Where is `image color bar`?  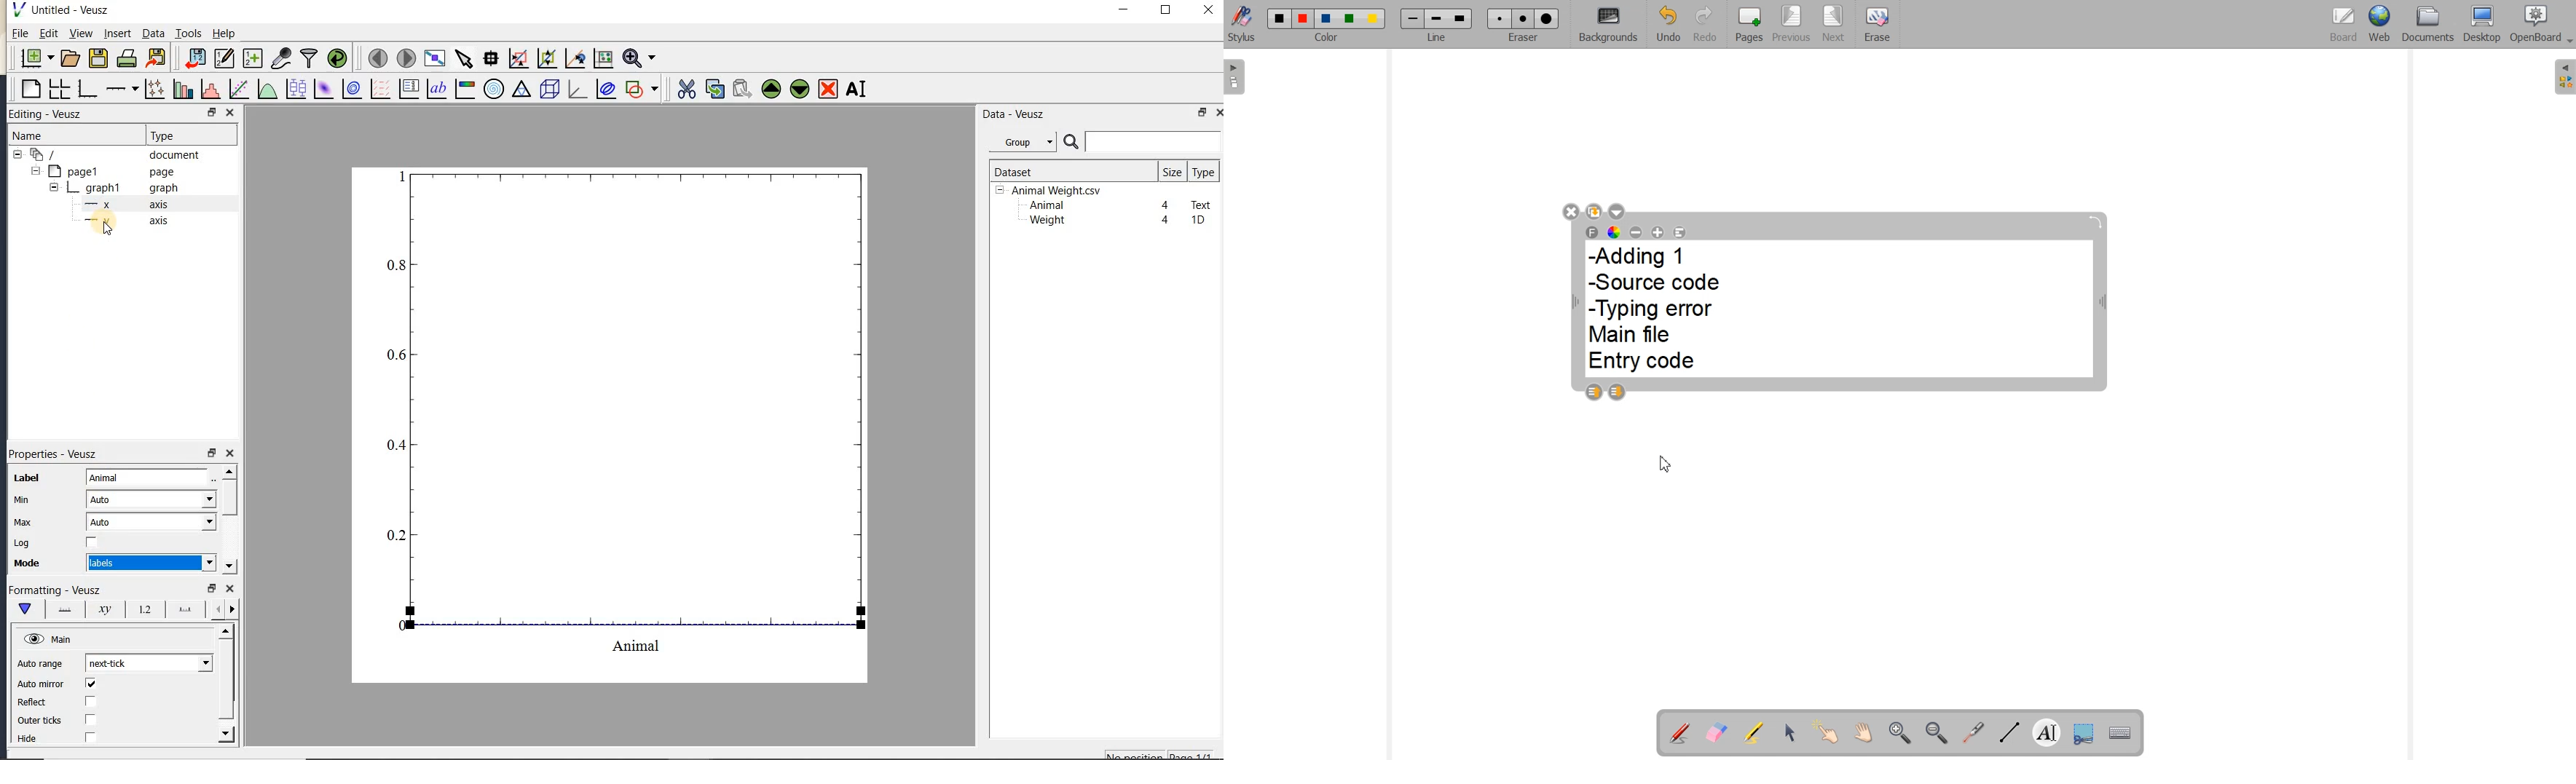
image color bar is located at coordinates (465, 89).